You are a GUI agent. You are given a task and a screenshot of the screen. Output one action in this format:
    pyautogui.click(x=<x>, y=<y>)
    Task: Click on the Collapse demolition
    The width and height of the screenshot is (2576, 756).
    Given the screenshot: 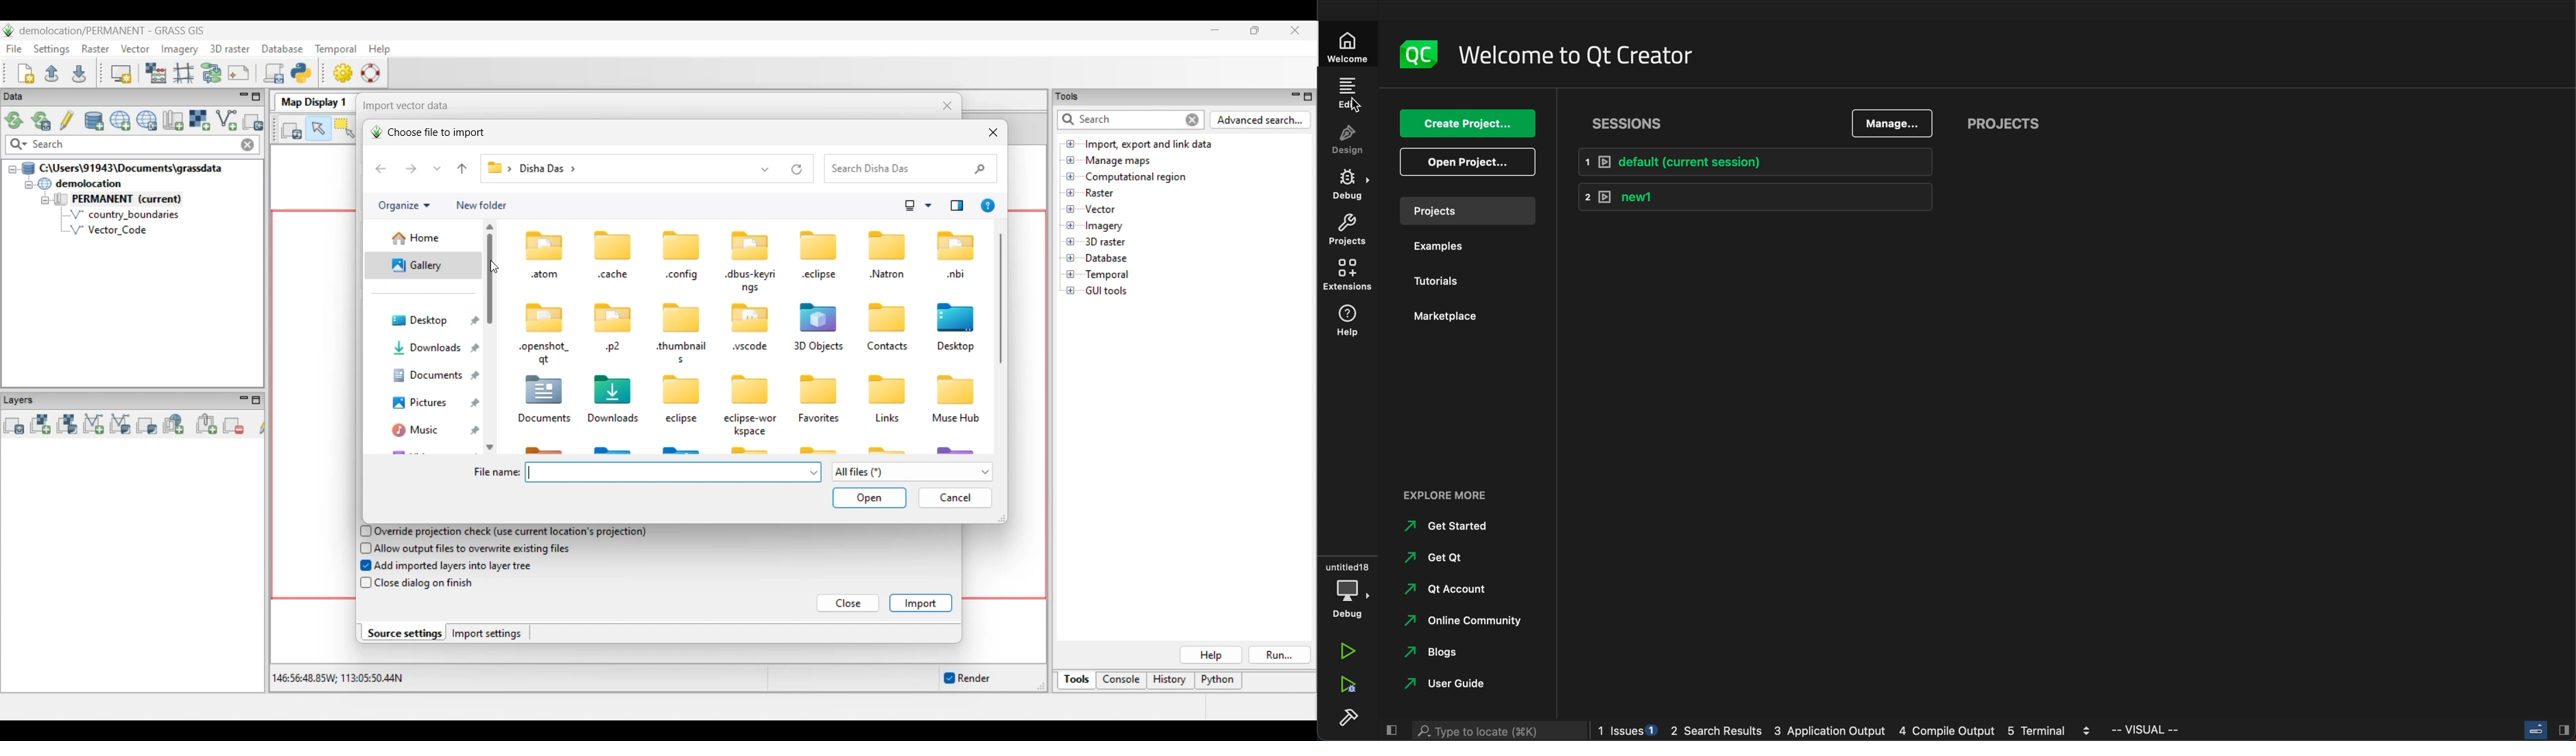 What is the action you would take?
    pyautogui.click(x=28, y=185)
    